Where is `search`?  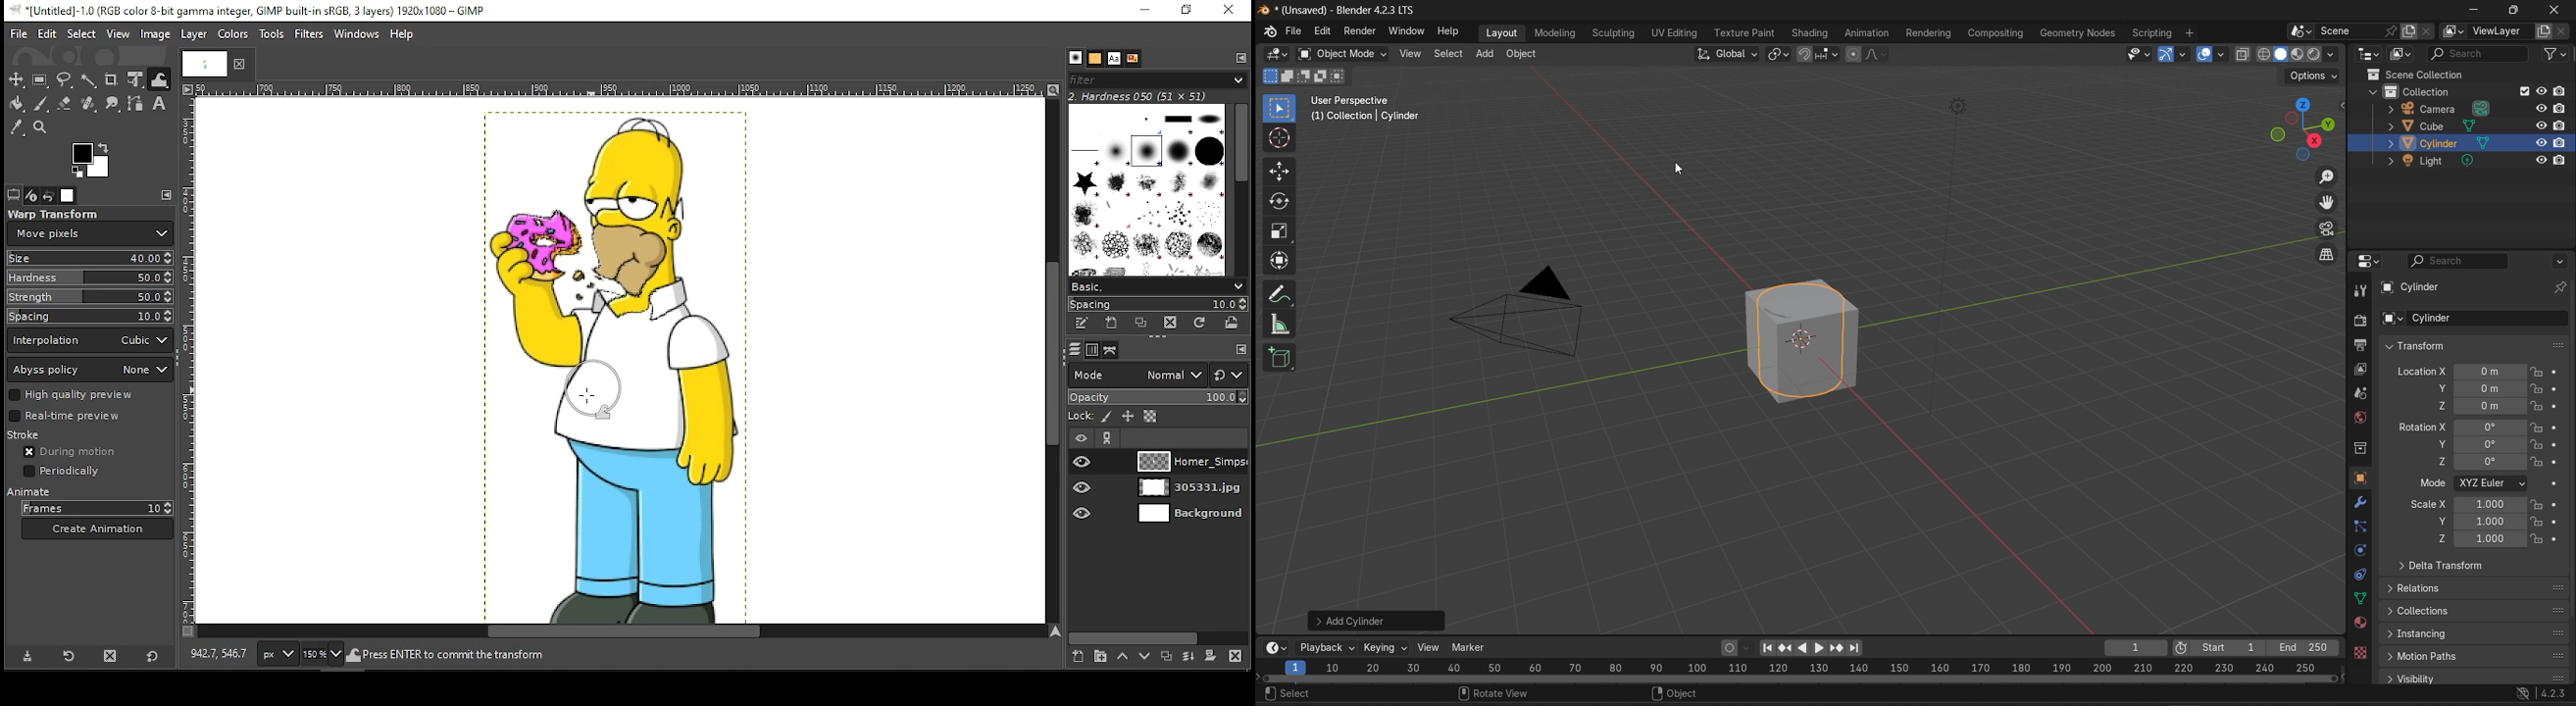 search is located at coordinates (1292, 694).